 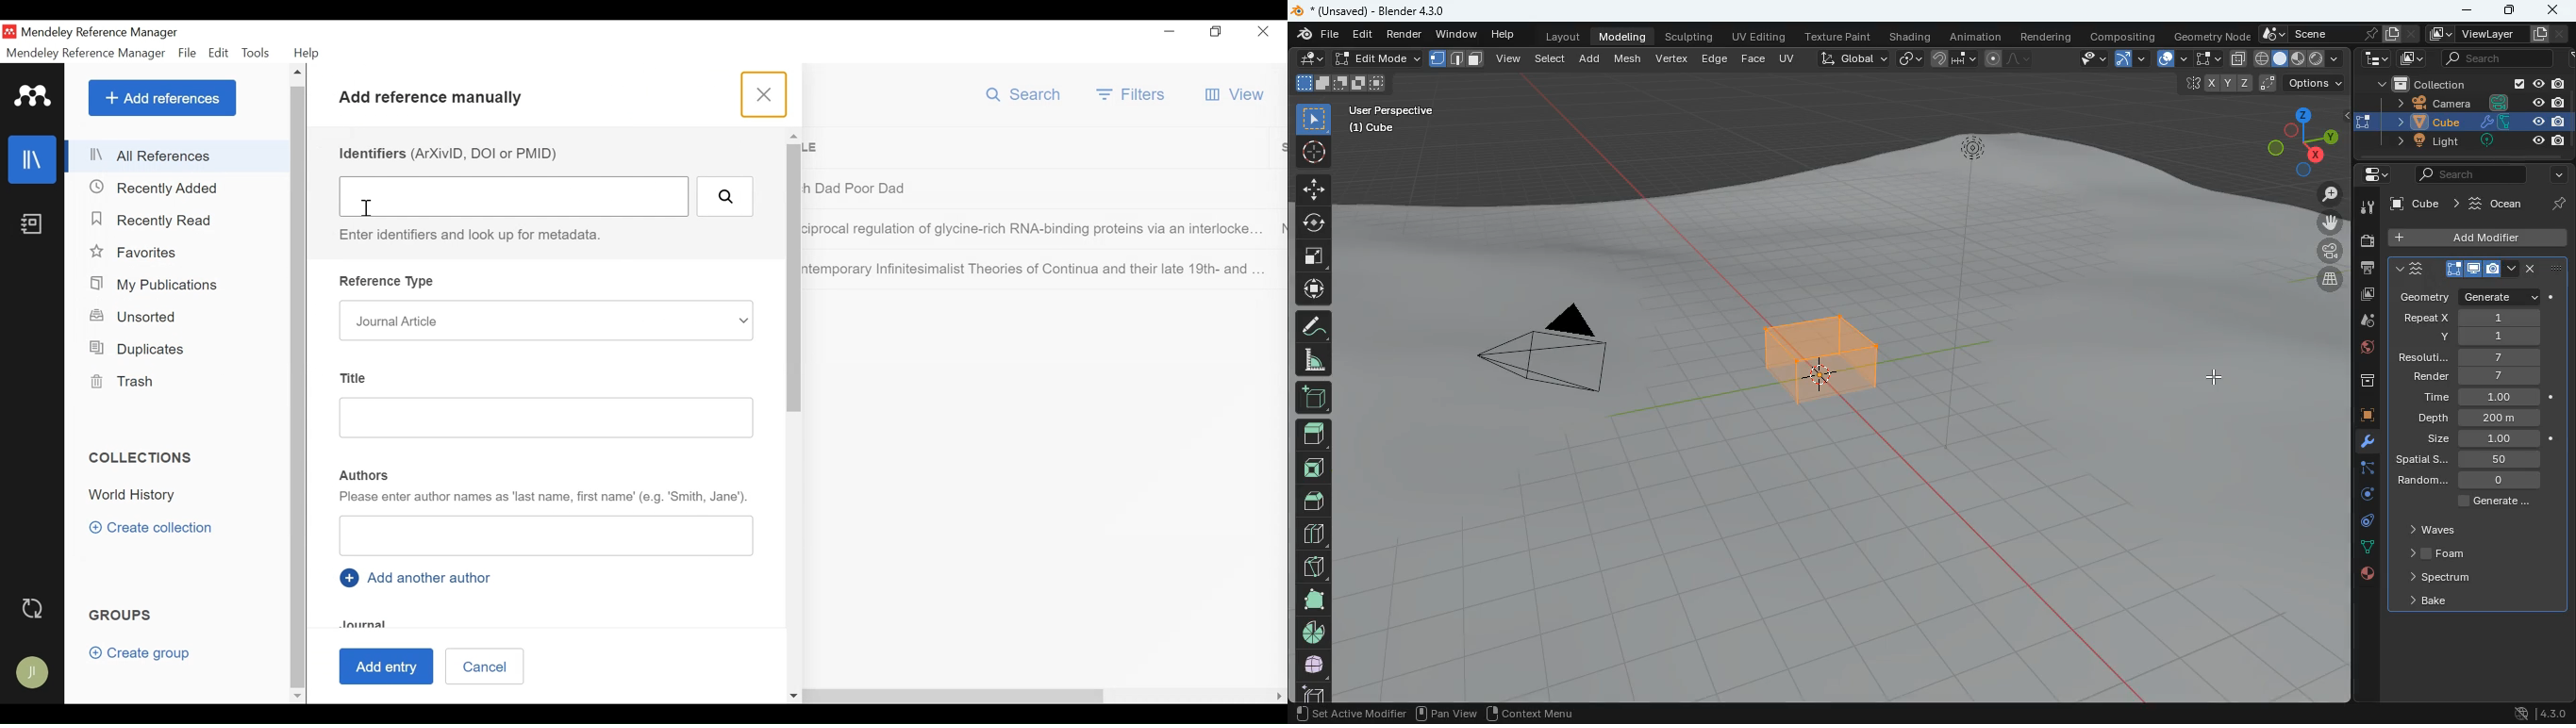 I want to click on Please enter author as last name, first name, so click(x=545, y=497).